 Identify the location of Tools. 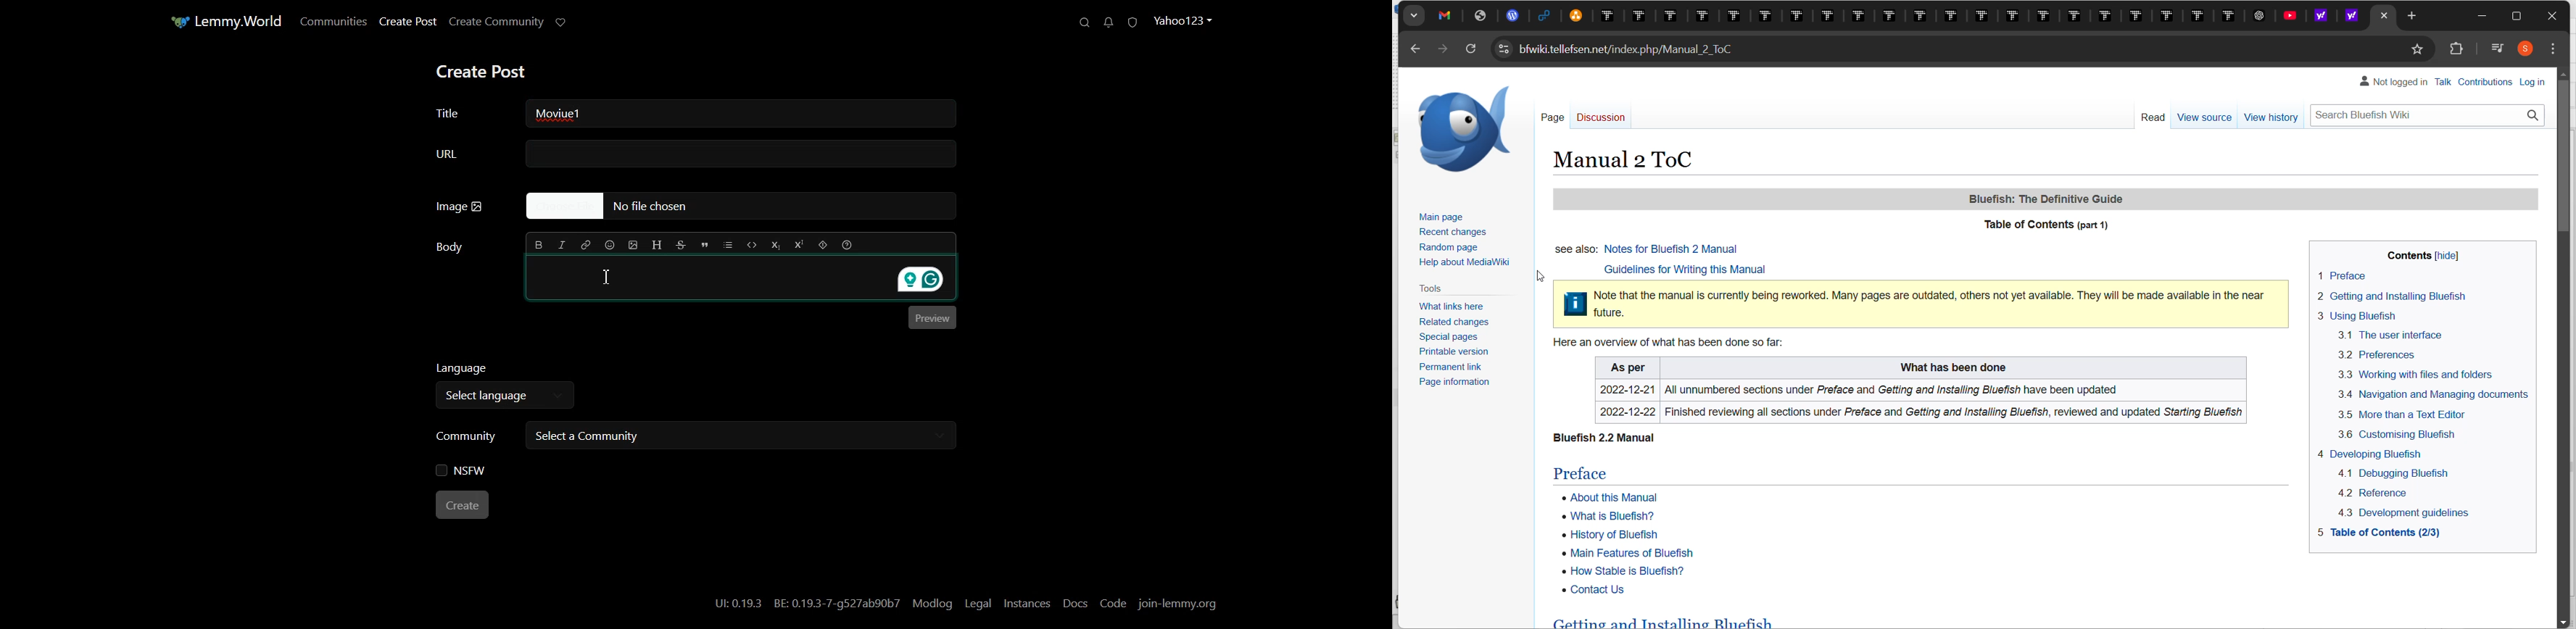
(1428, 287).